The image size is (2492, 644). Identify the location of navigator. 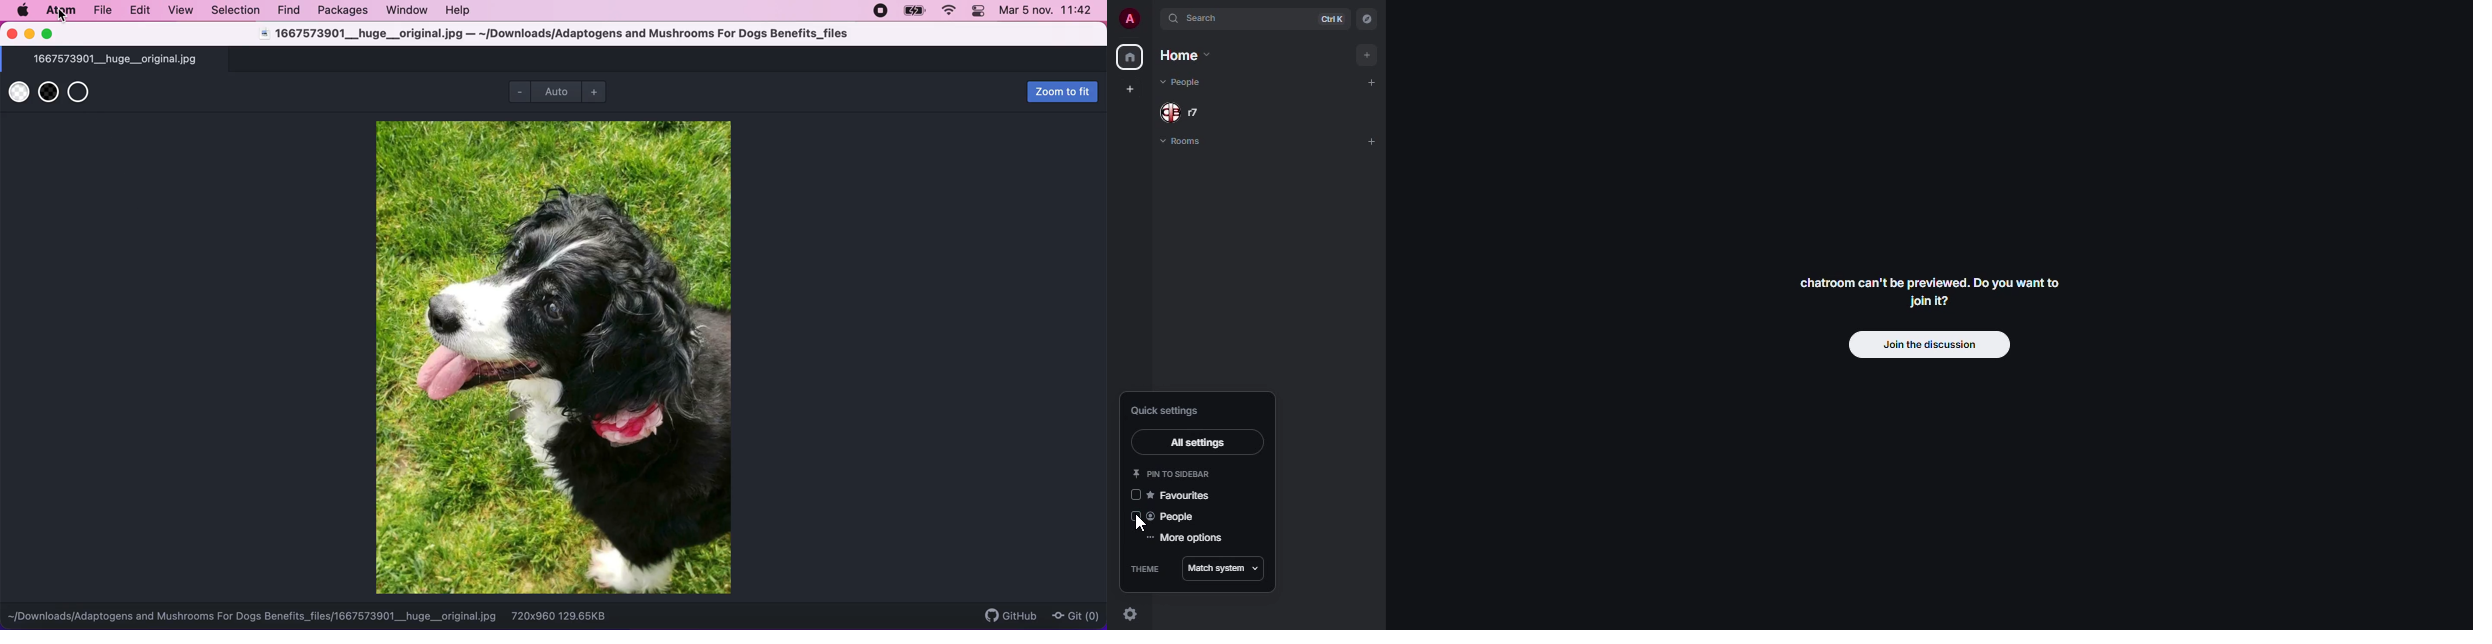
(1367, 19).